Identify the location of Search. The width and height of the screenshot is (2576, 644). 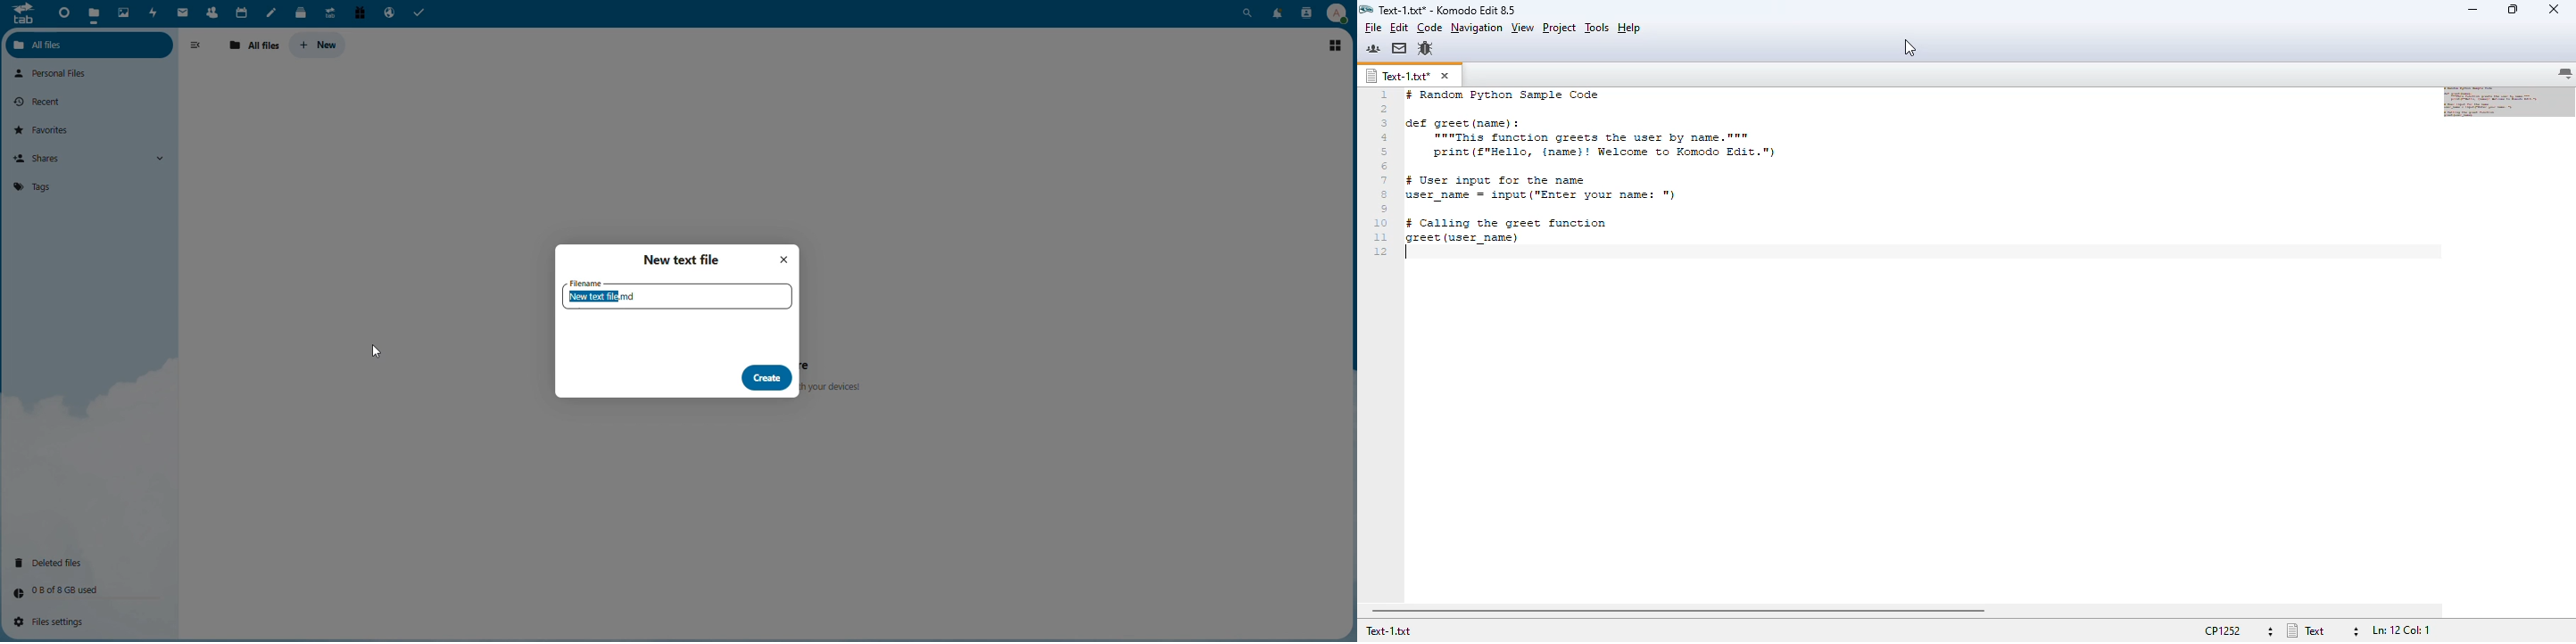
(1249, 13).